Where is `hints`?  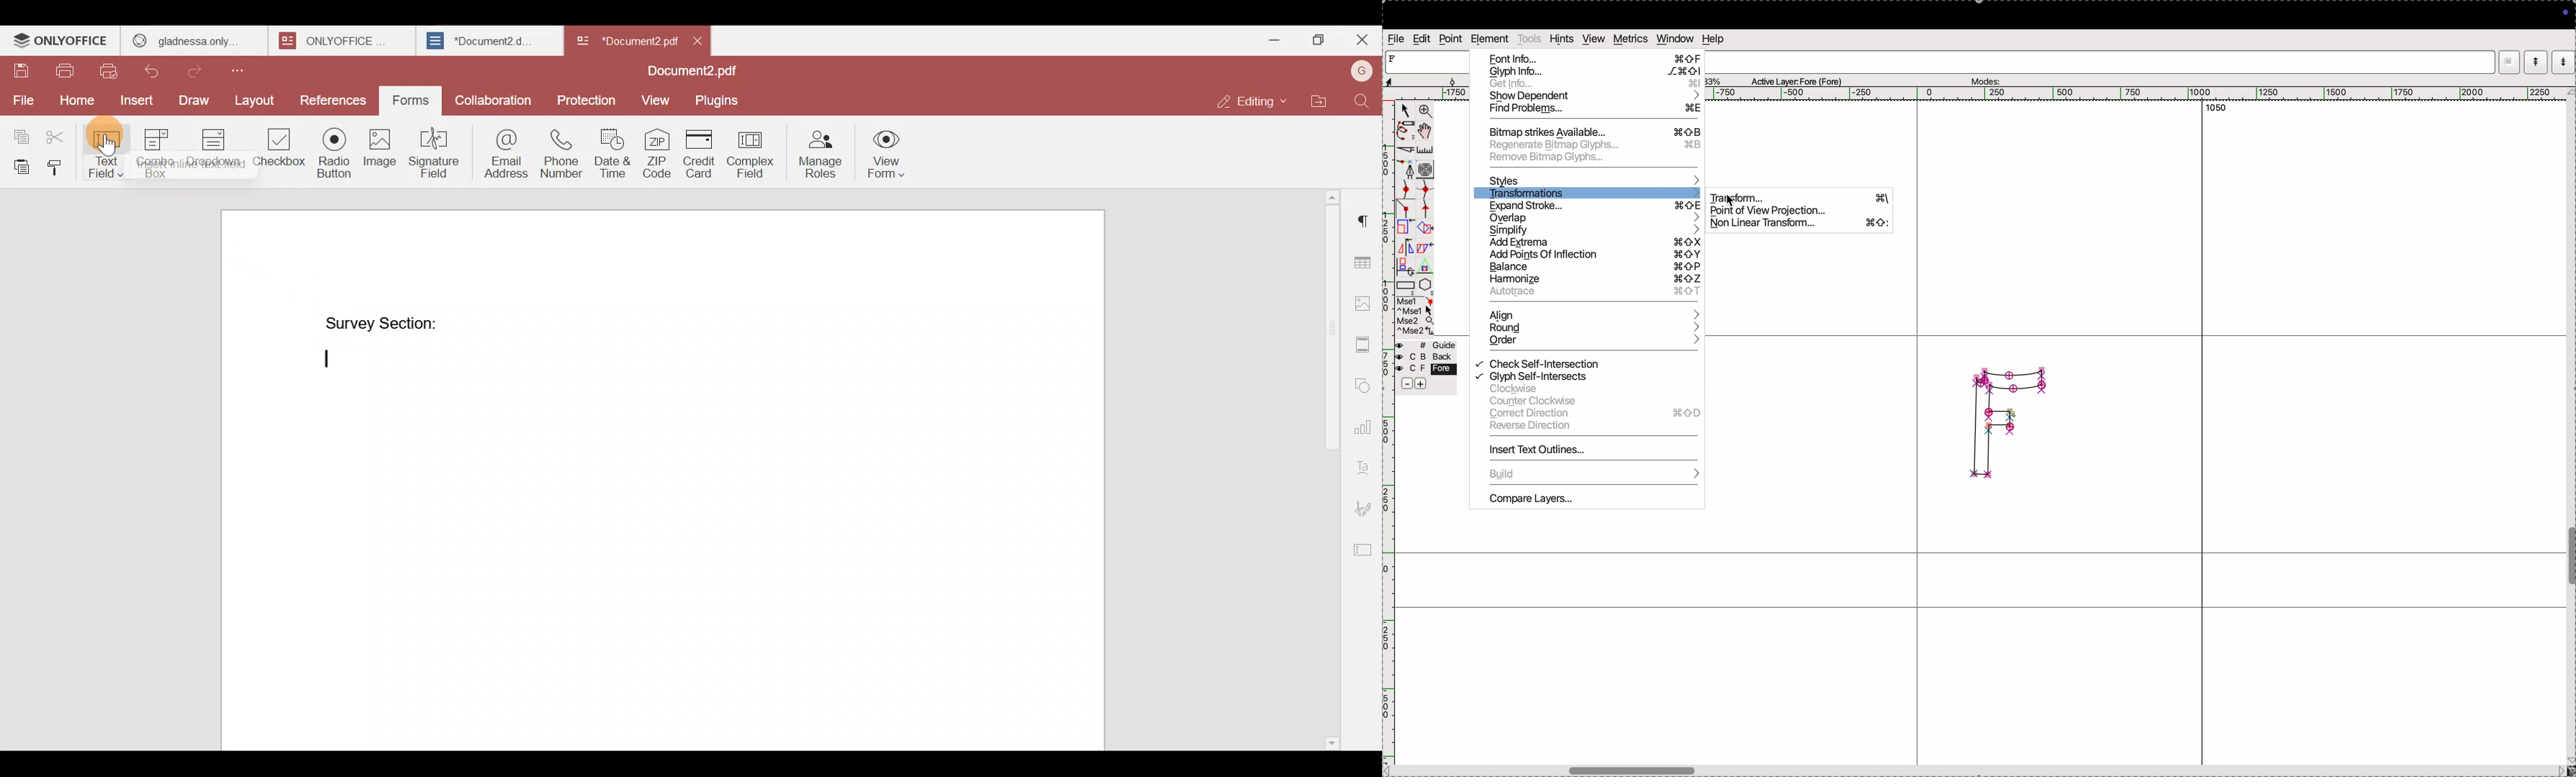 hints is located at coordinates (1562, 39).